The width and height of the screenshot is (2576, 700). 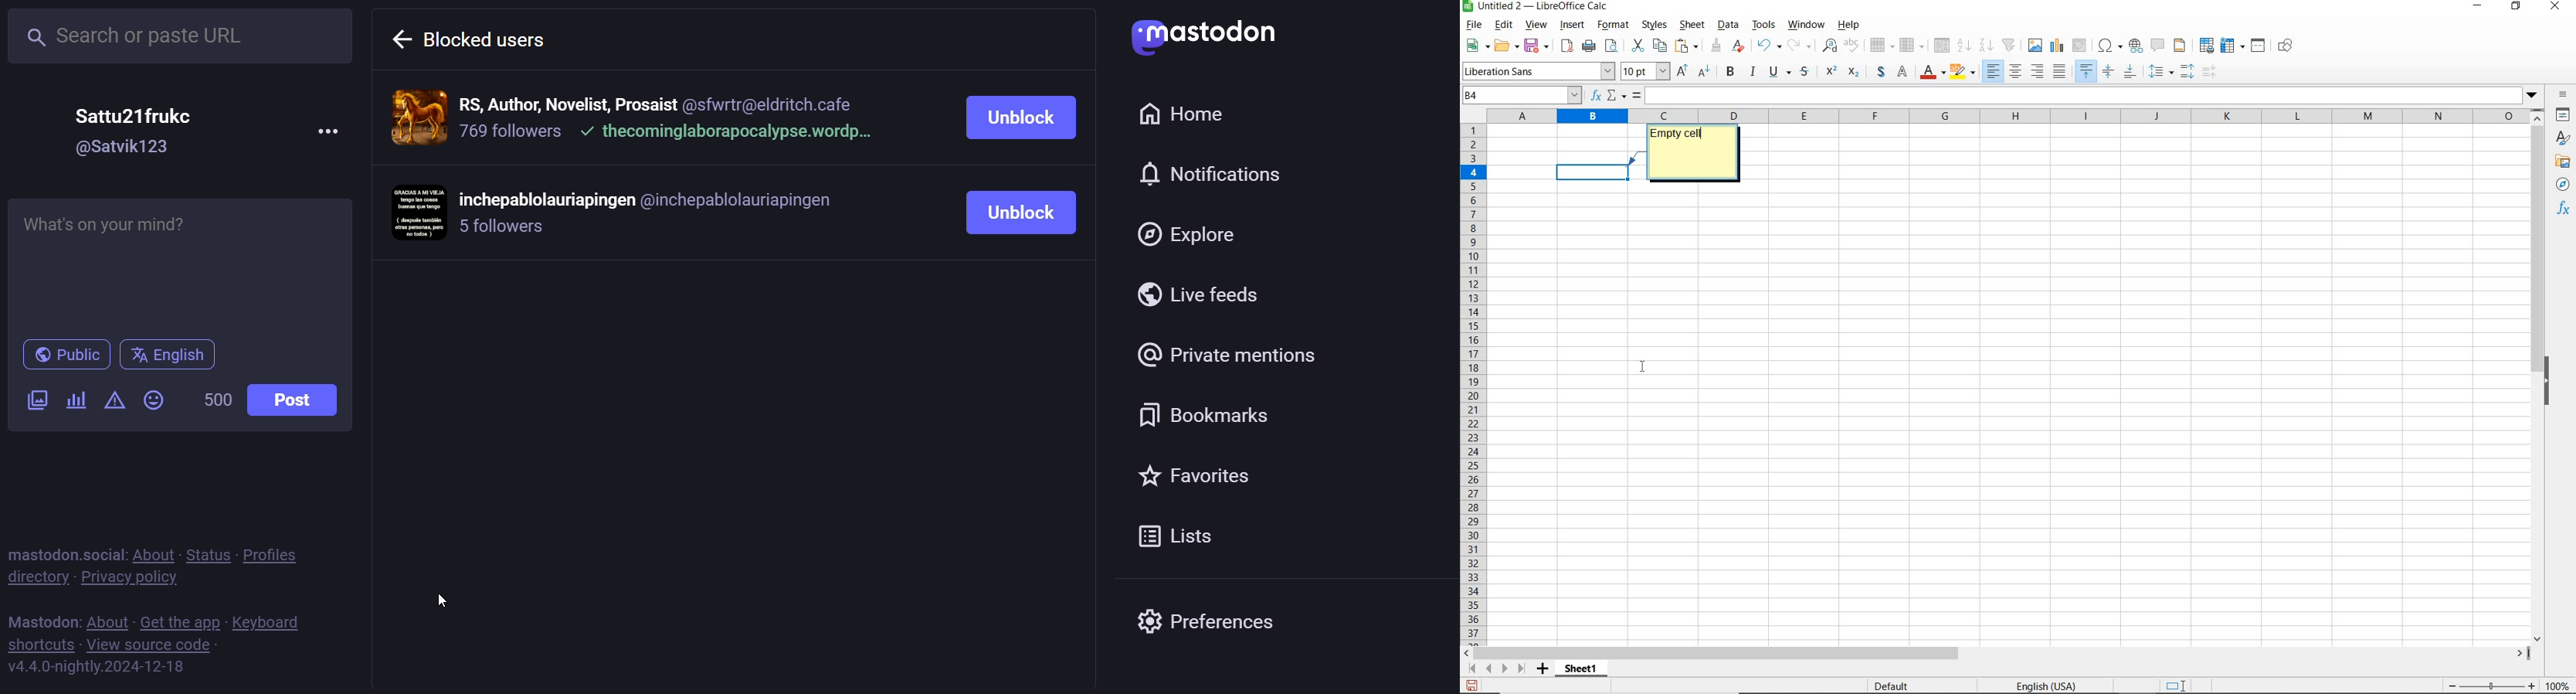 What do you see at coordinates (1220, 358) in the screenshot?
I see `private mention` at bounding box center [1220, 358].